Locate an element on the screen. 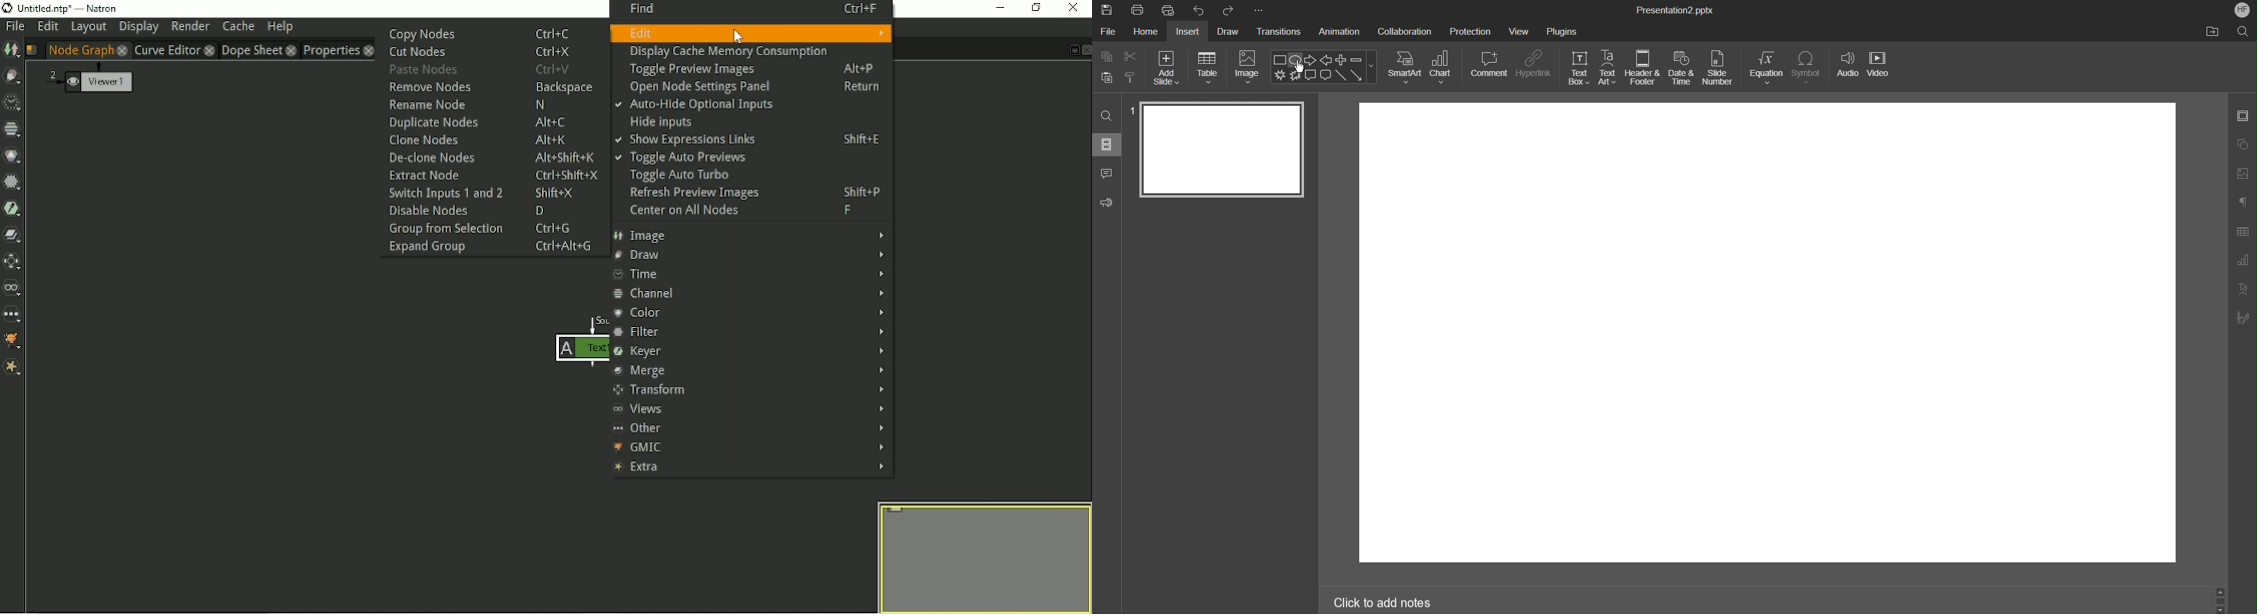  Feedback & Support is located at coordinates (1107, 201).